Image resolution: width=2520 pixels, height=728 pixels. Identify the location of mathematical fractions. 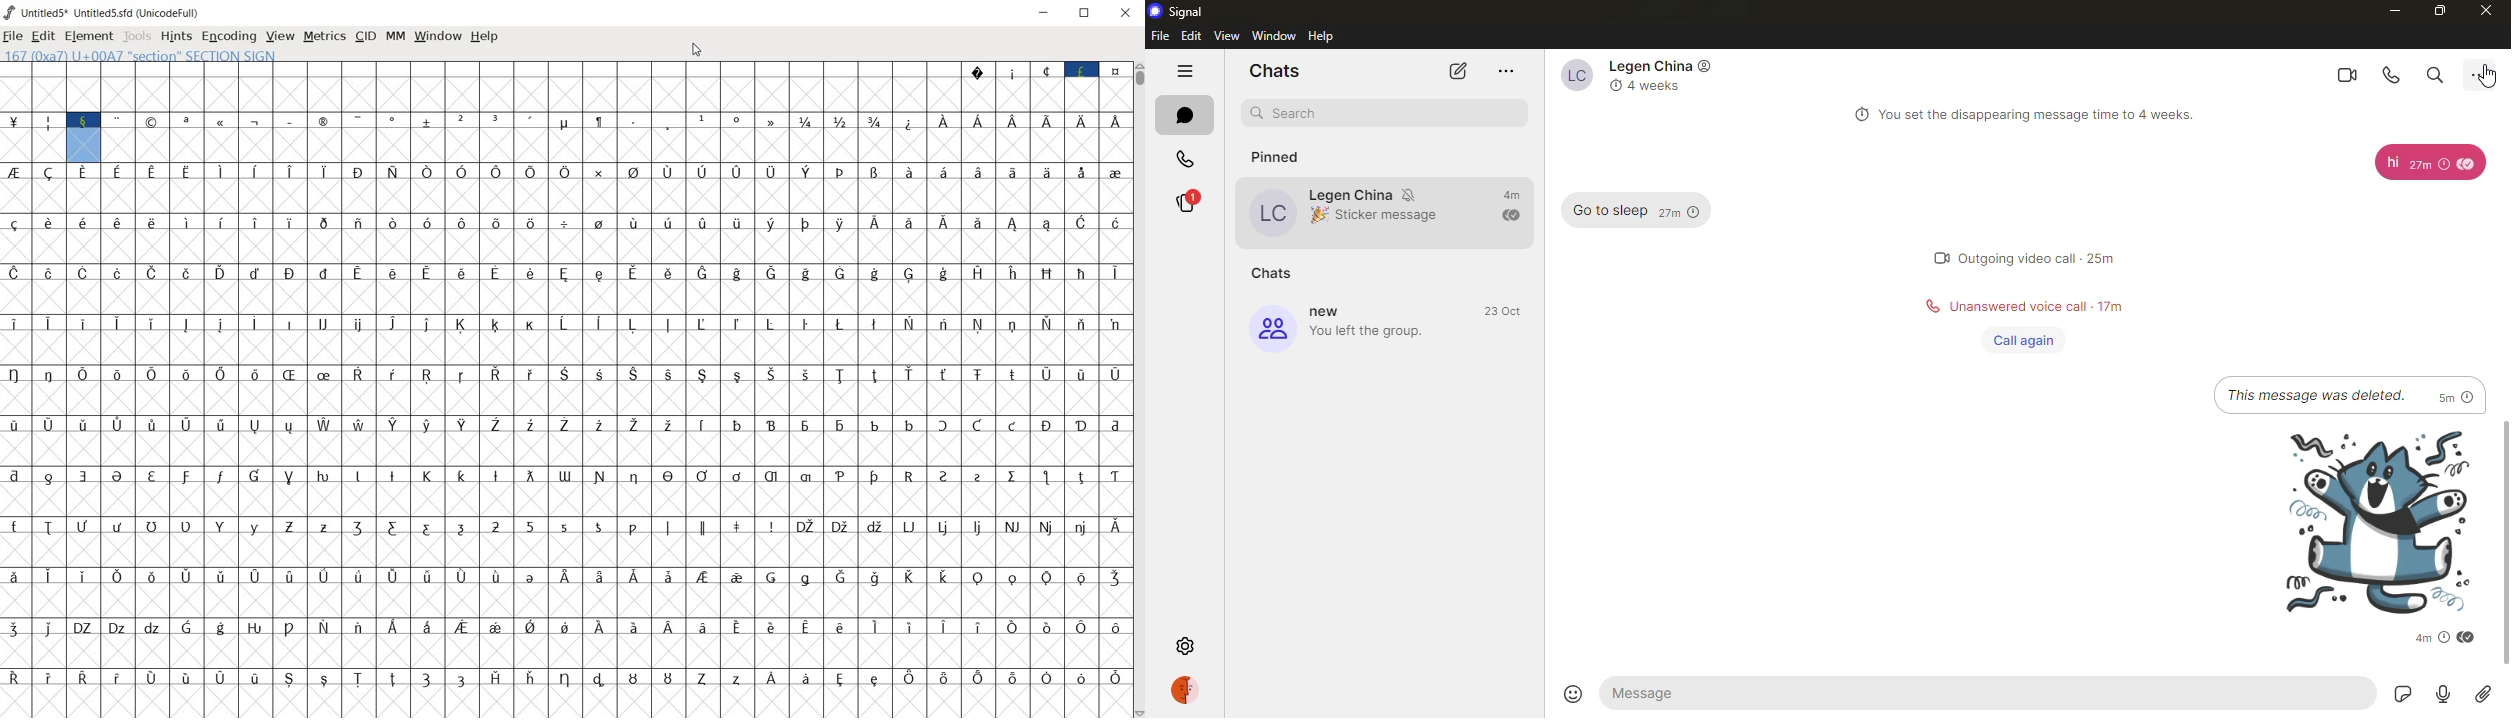
(841, 136).